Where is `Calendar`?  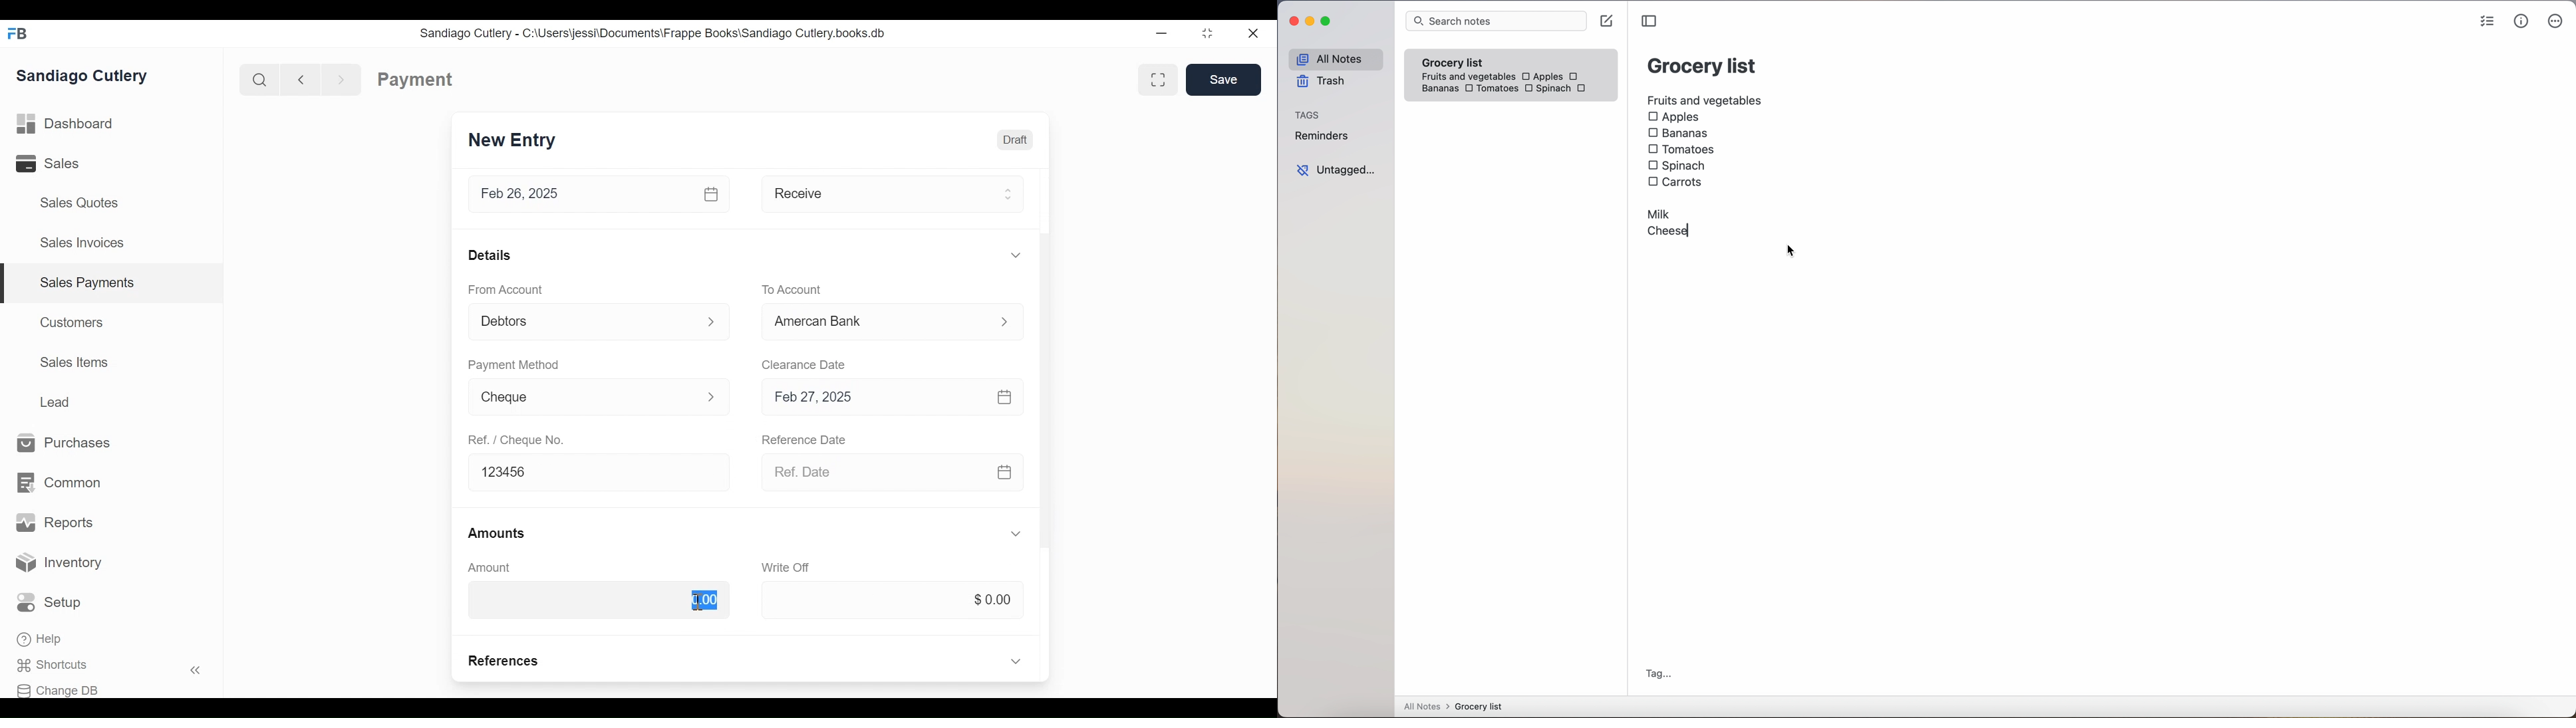 Calendar is located at coordinates (711, 194).